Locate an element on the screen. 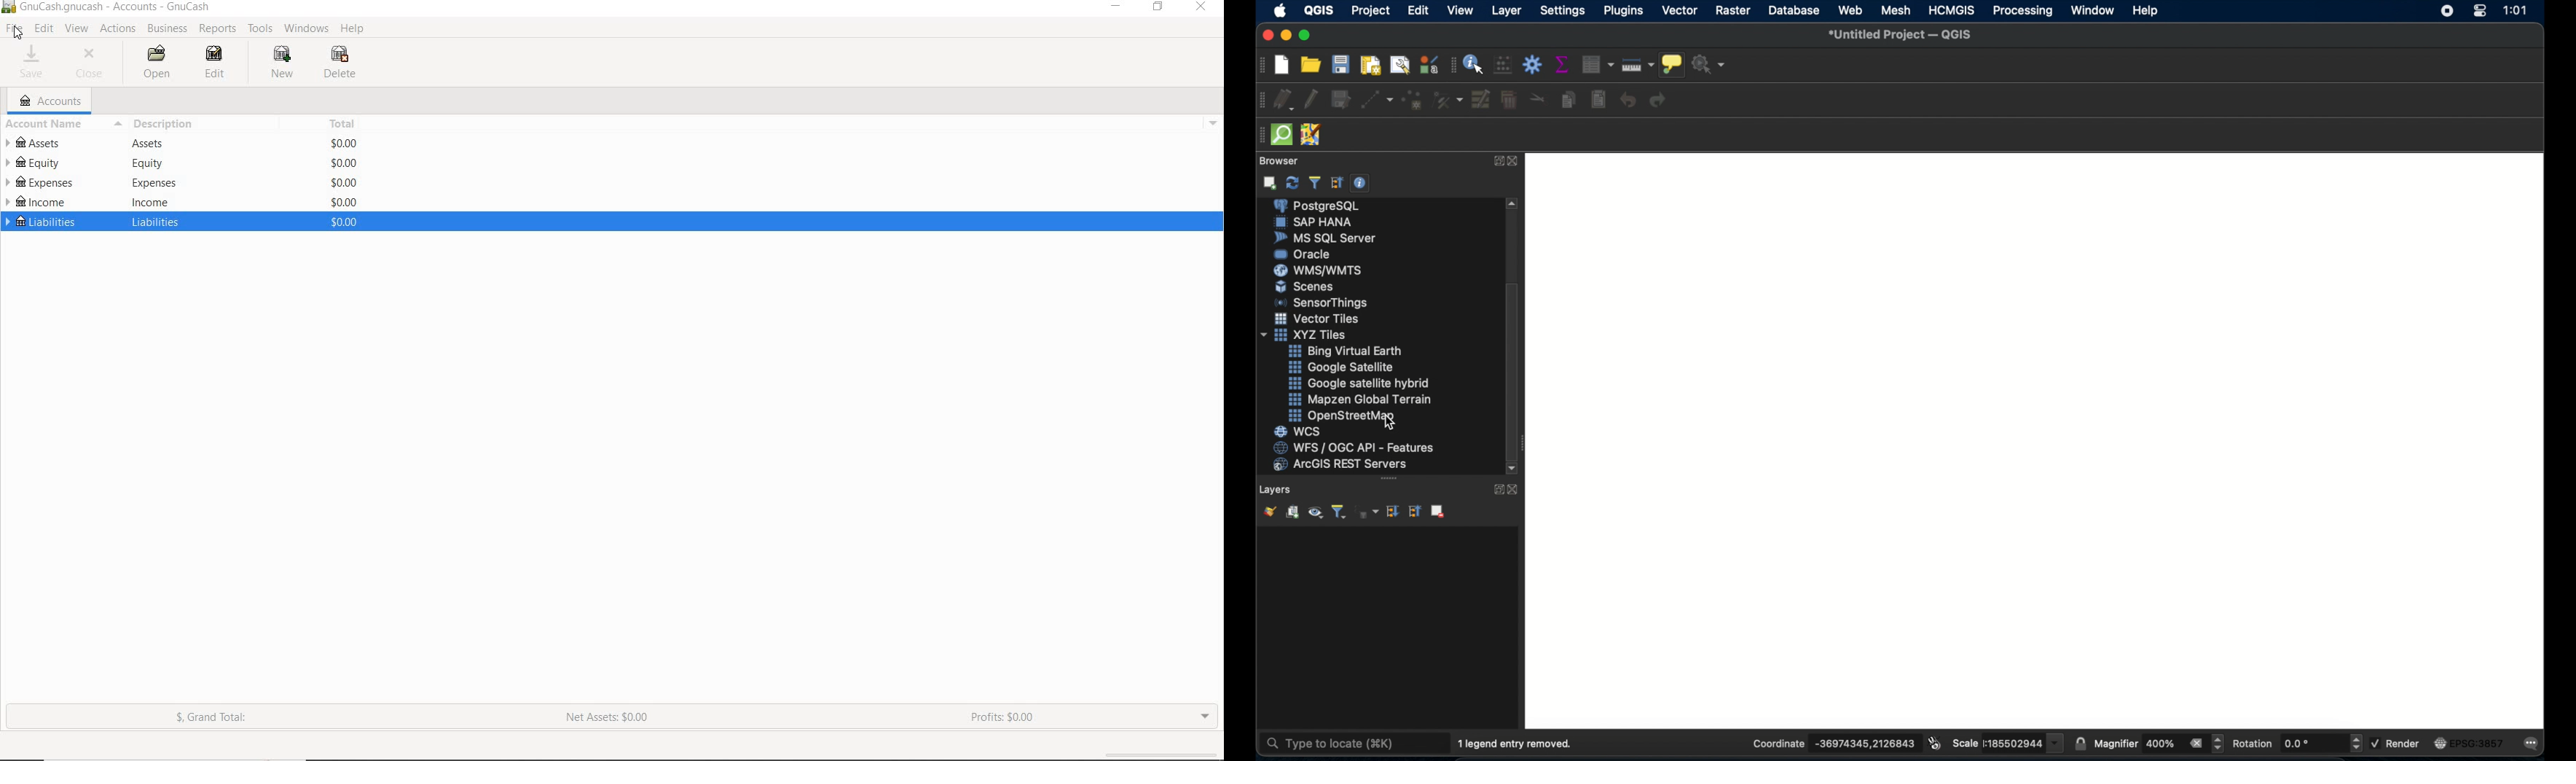  undo is located at coordinates (1627, 101).